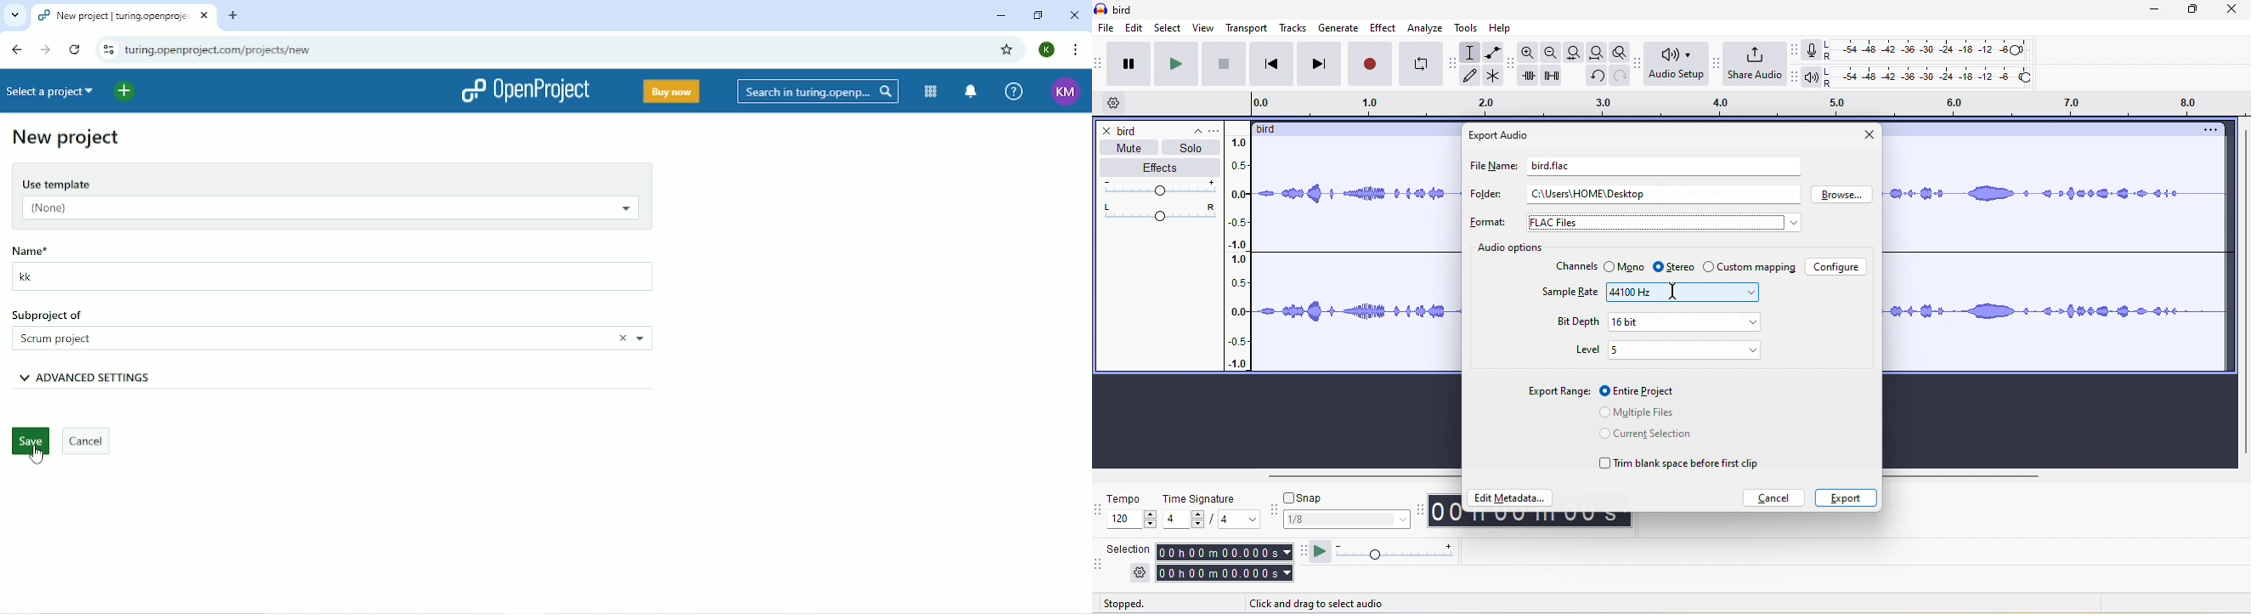 The width and height of the screenshot is (2268, 616). I want to click on mono, so click(1624, 267).